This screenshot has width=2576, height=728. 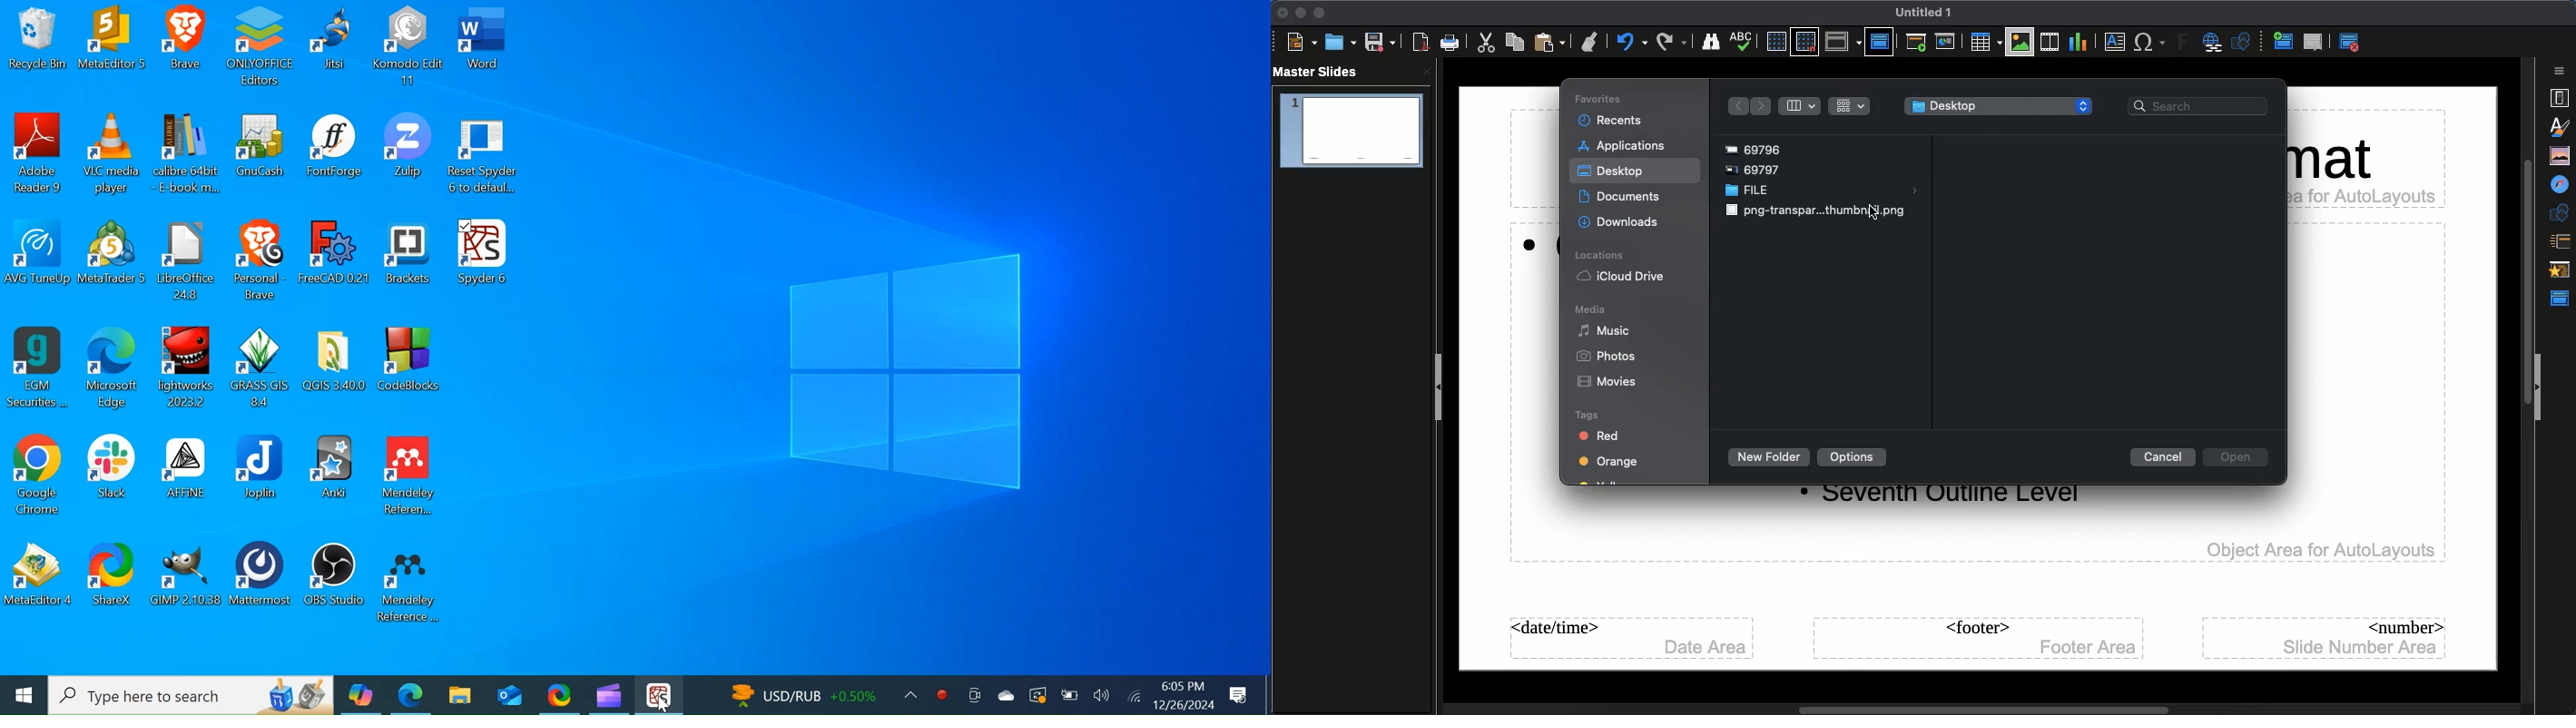 I want to click on Meta Desktop Icon, so click(x=112, y=261).